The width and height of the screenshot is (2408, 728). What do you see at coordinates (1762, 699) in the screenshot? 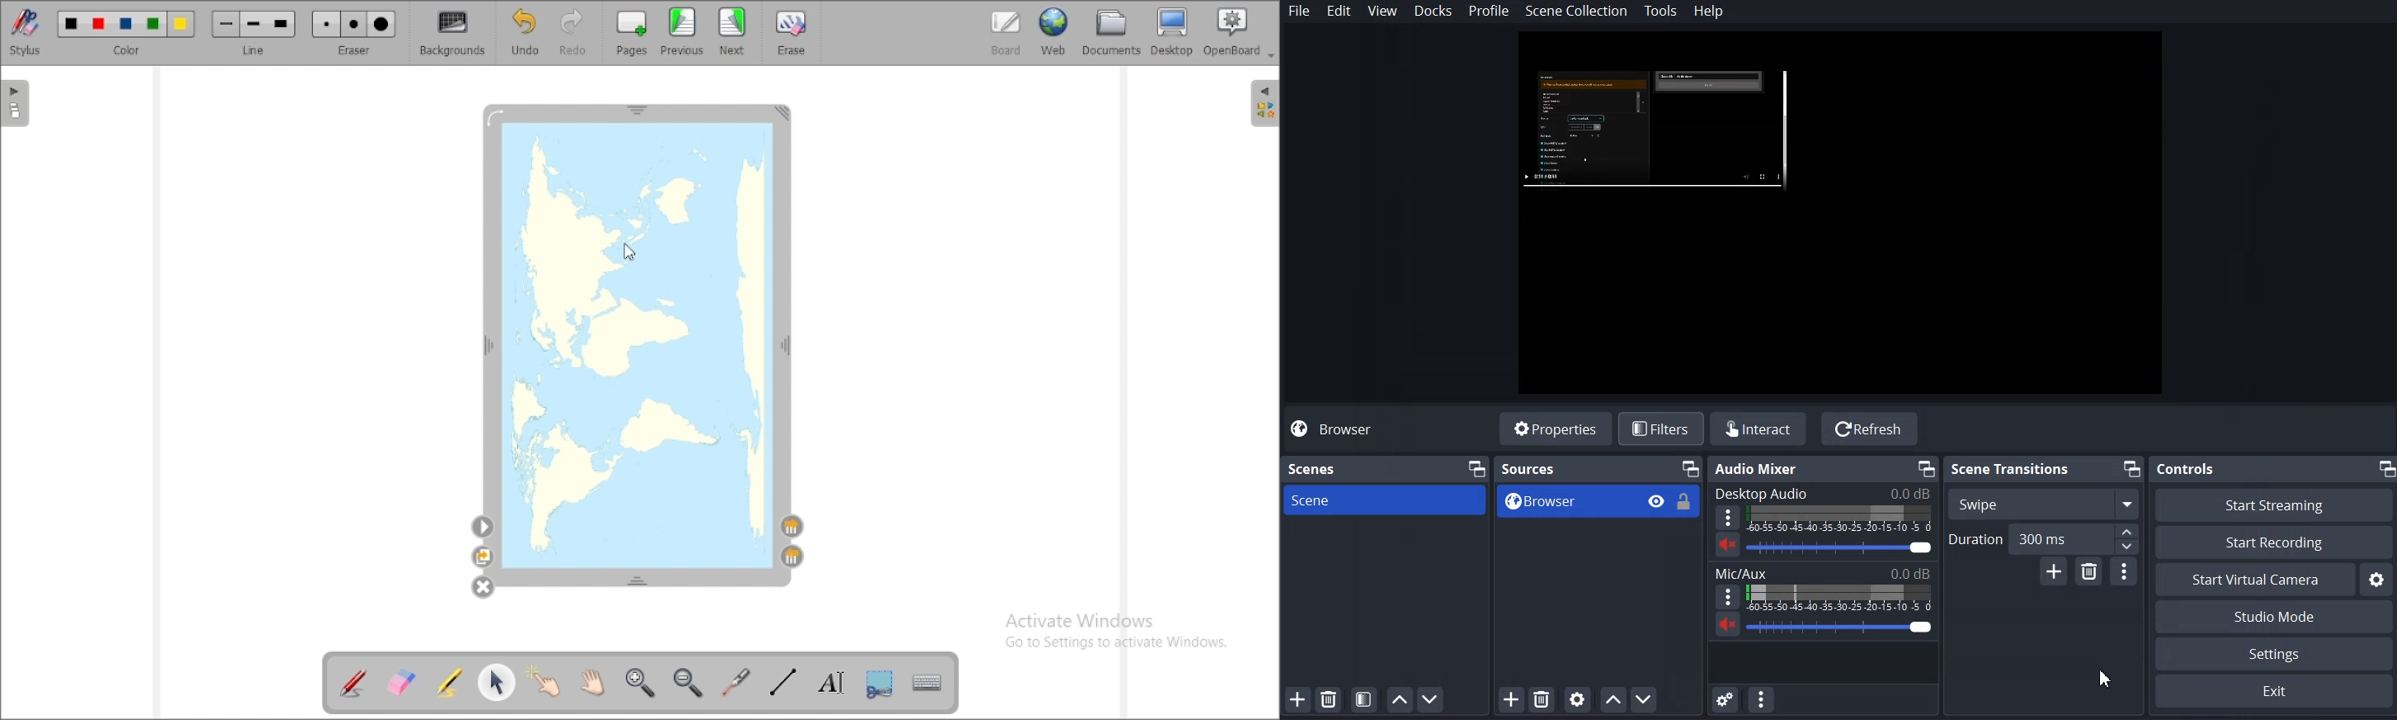
I see `Audio mixer Menu` at bounding box center [1762, 699].